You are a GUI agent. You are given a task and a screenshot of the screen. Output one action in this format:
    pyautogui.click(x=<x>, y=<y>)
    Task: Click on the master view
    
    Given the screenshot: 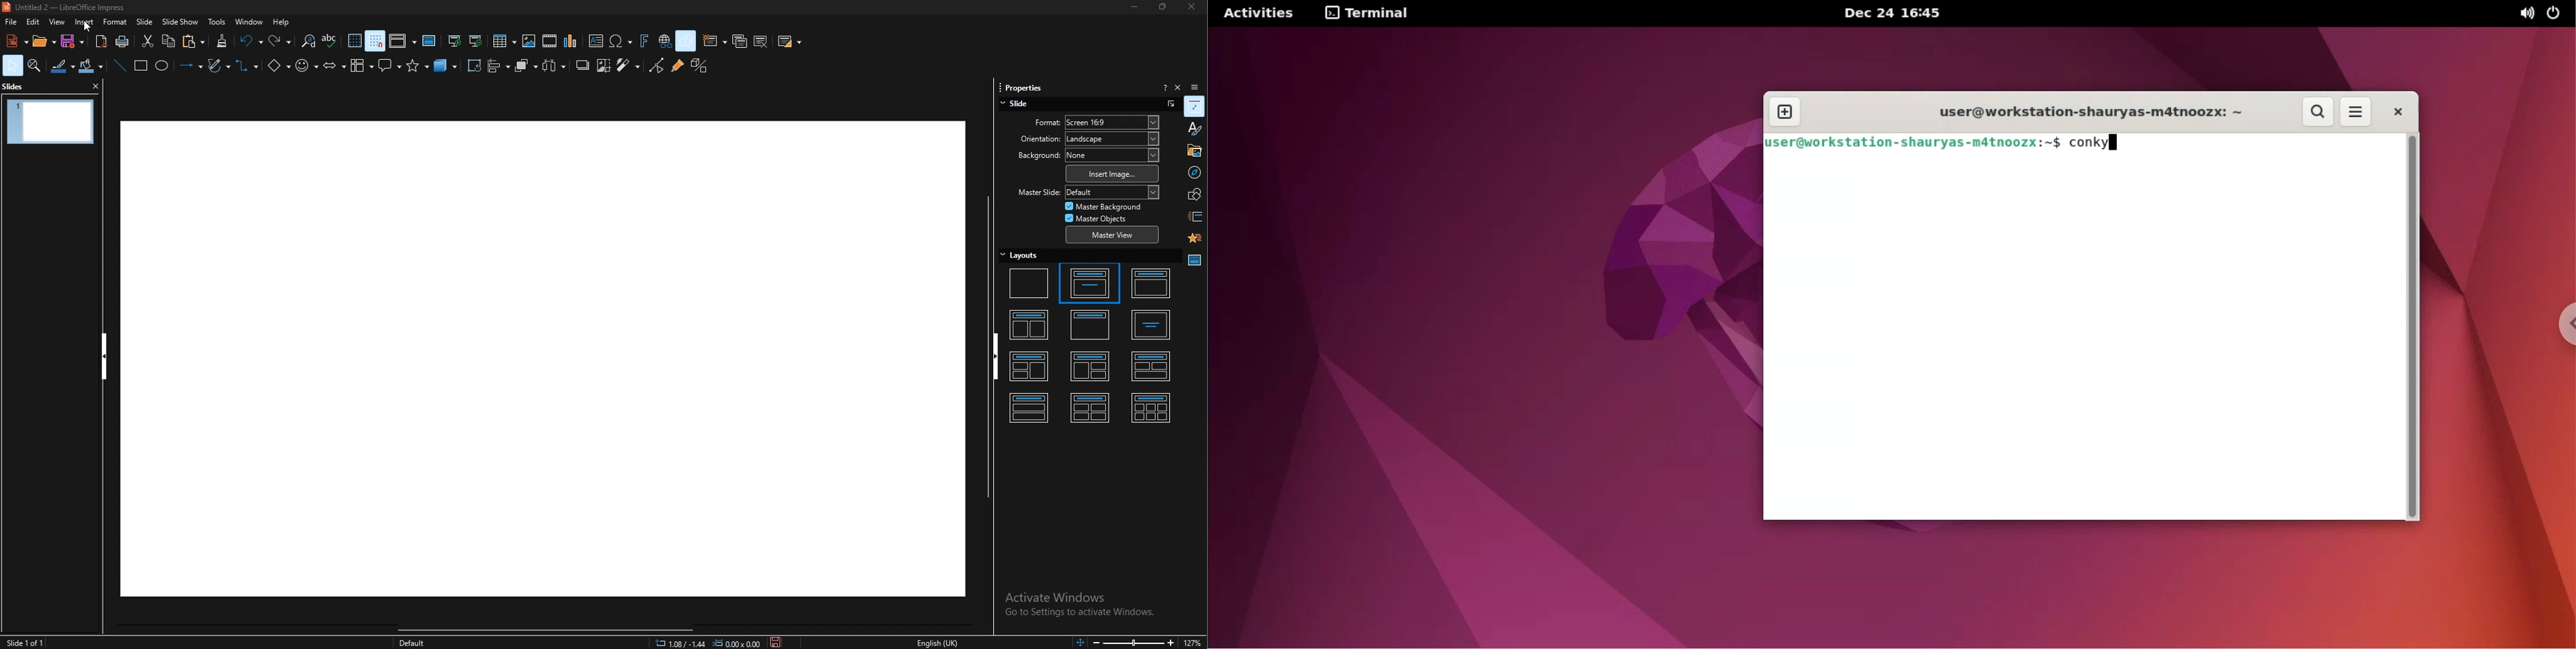 What is the action you would take?
    pyautogui.click(x=1112, y=235)
    